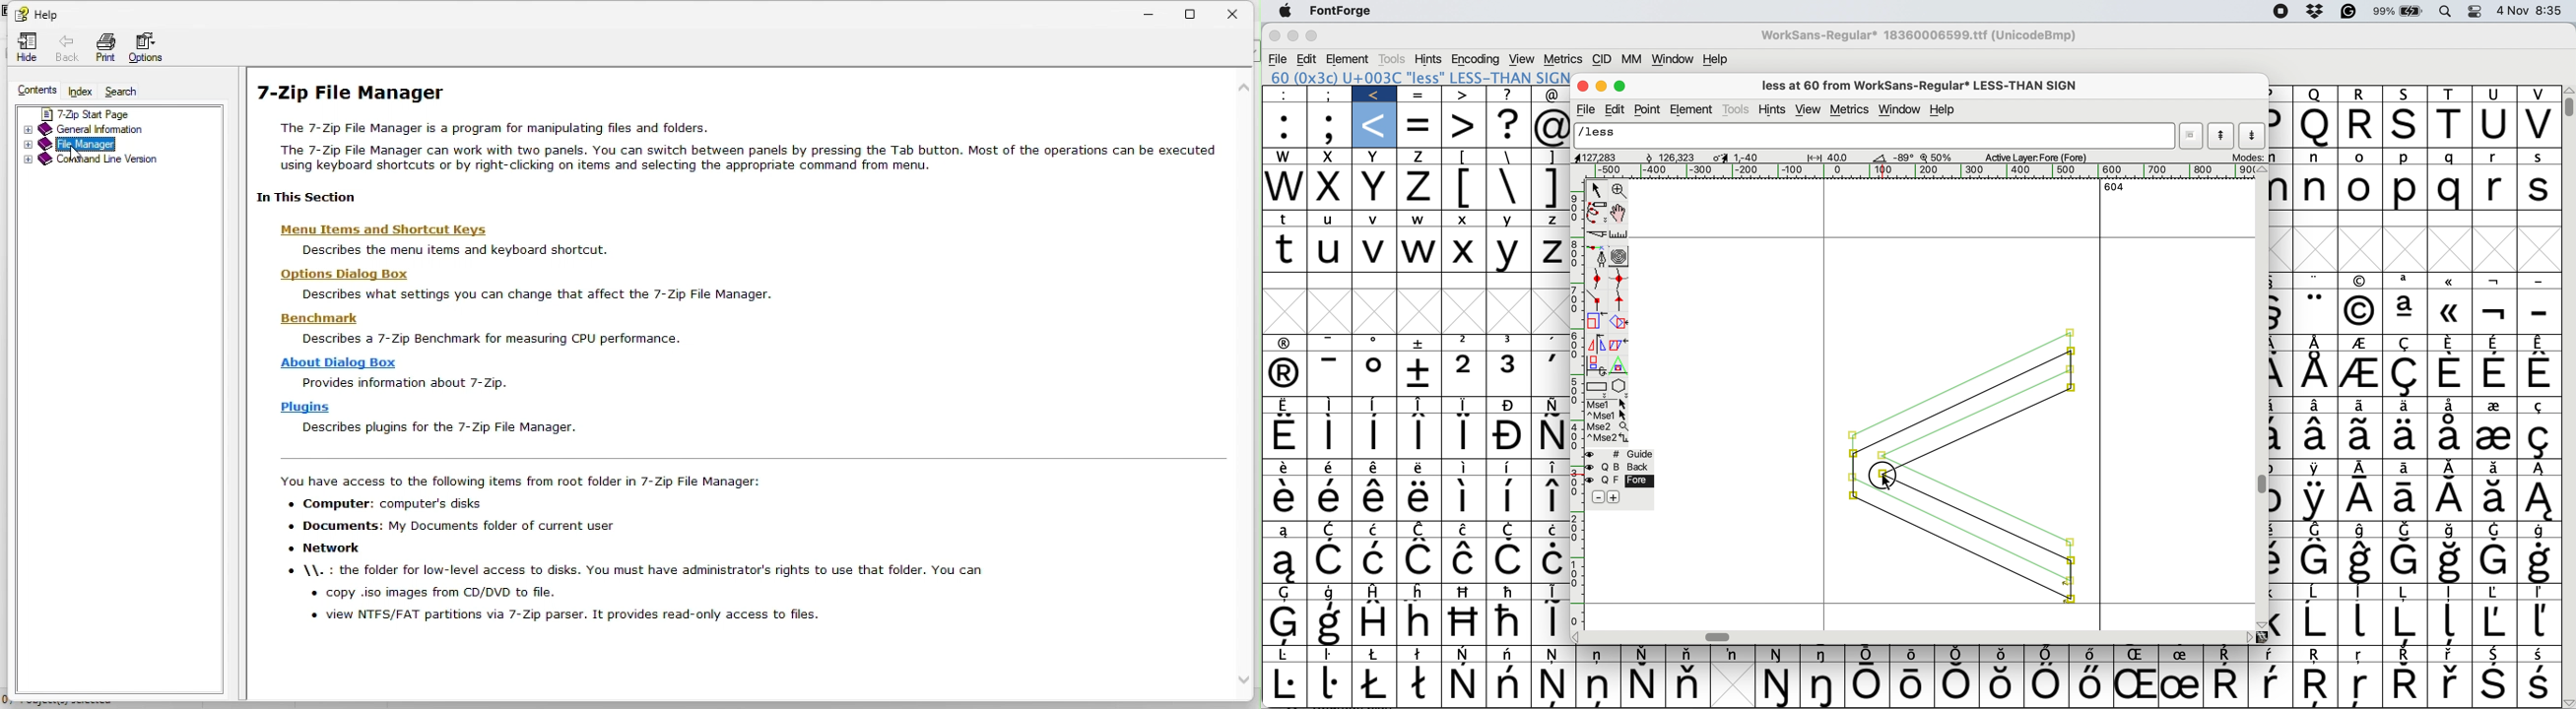  I want to click on Symbol, so click(2362, 344).